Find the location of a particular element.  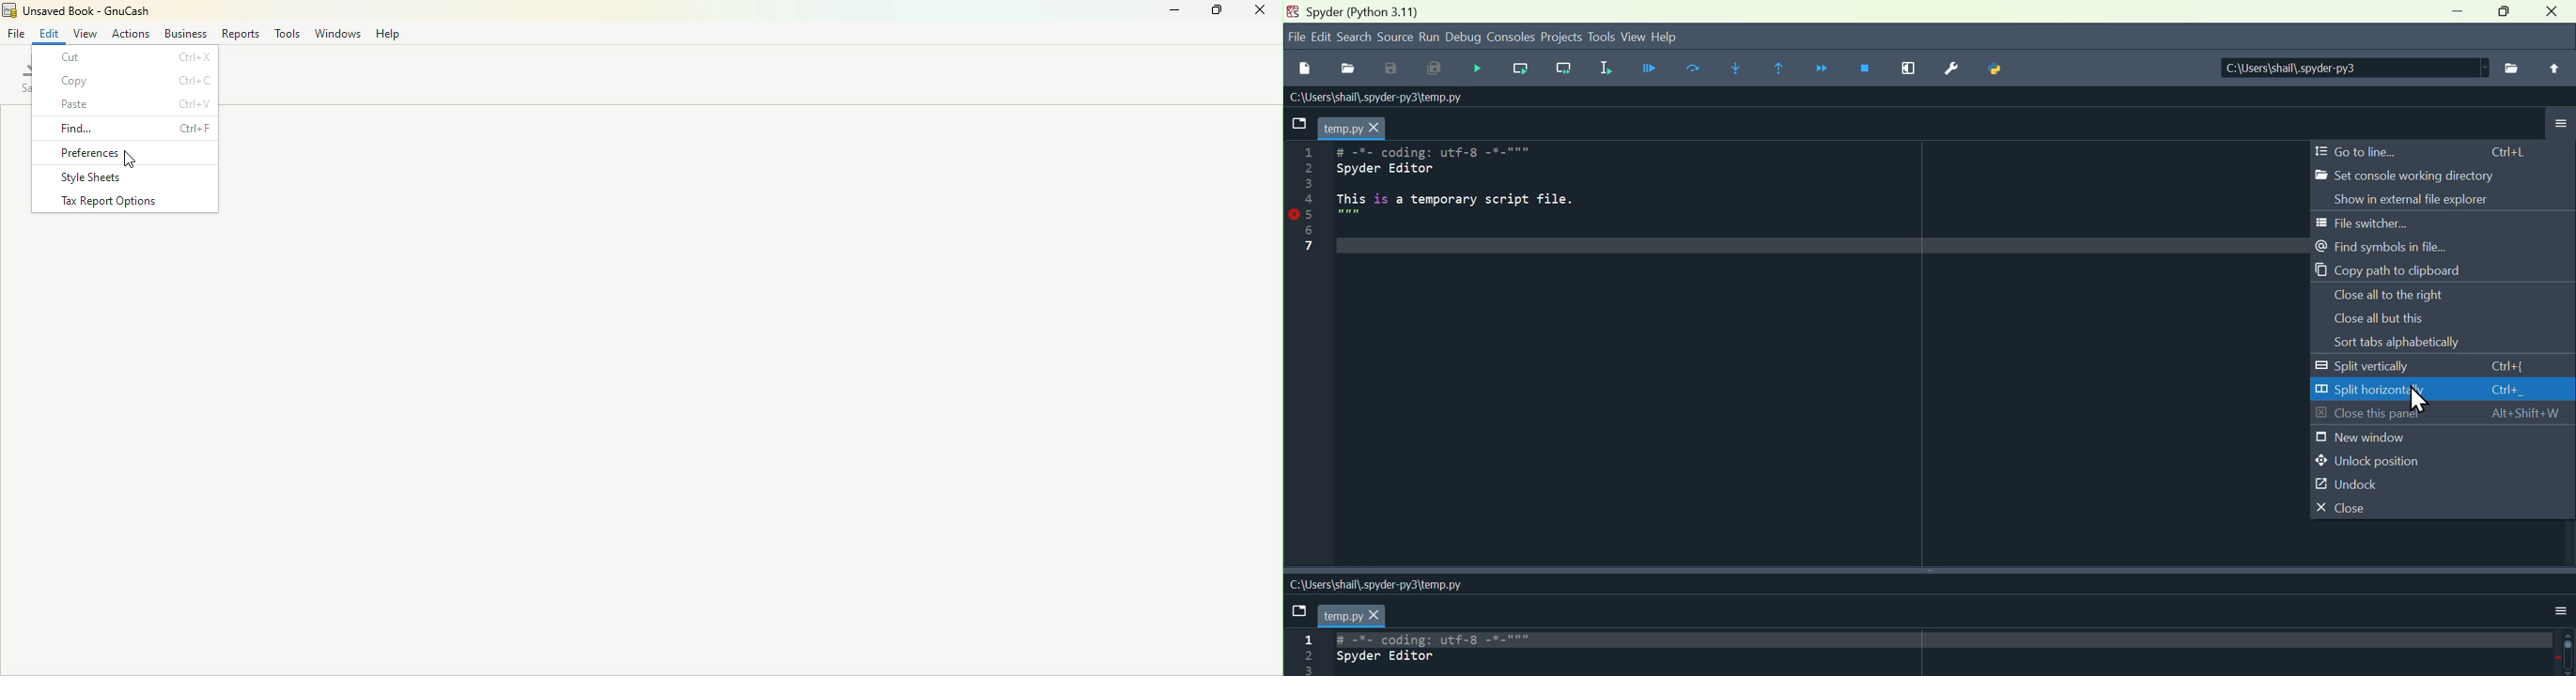

Line number is located at coordinates (1302, 205).